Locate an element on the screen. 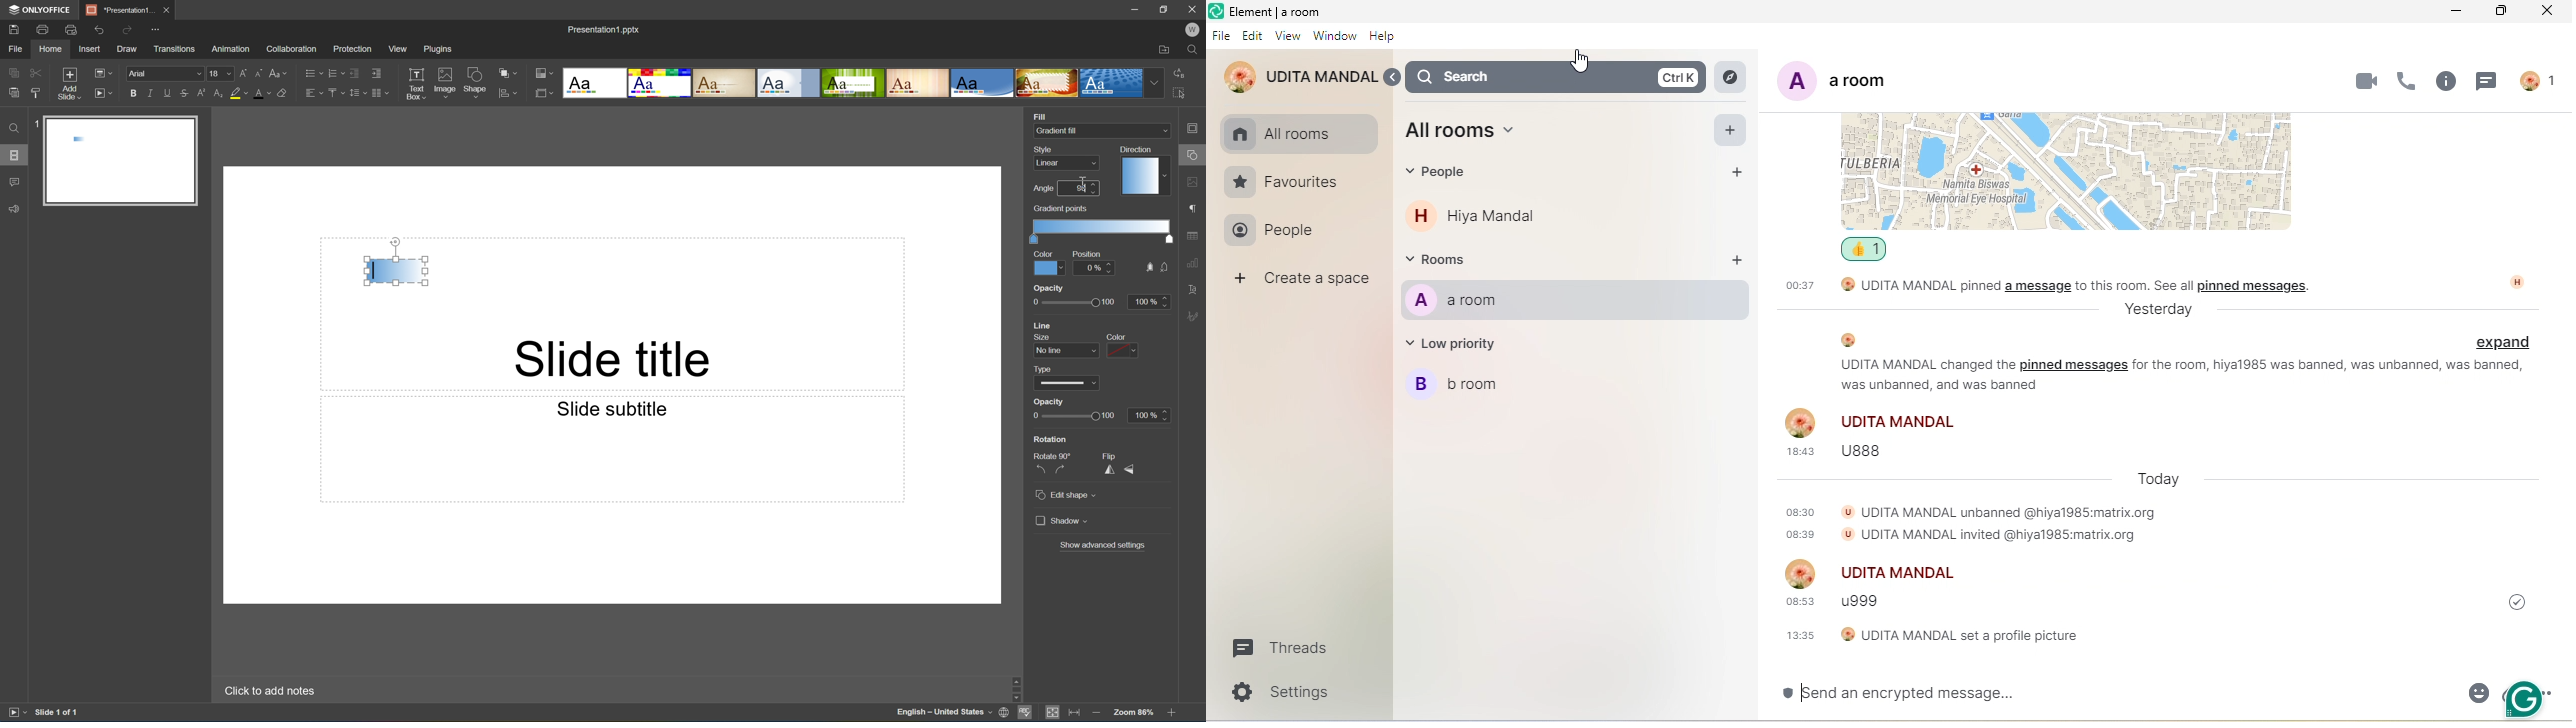 This screenshot has width=2576, height=728. paragraph settings is located at coordinates (1195, 207).